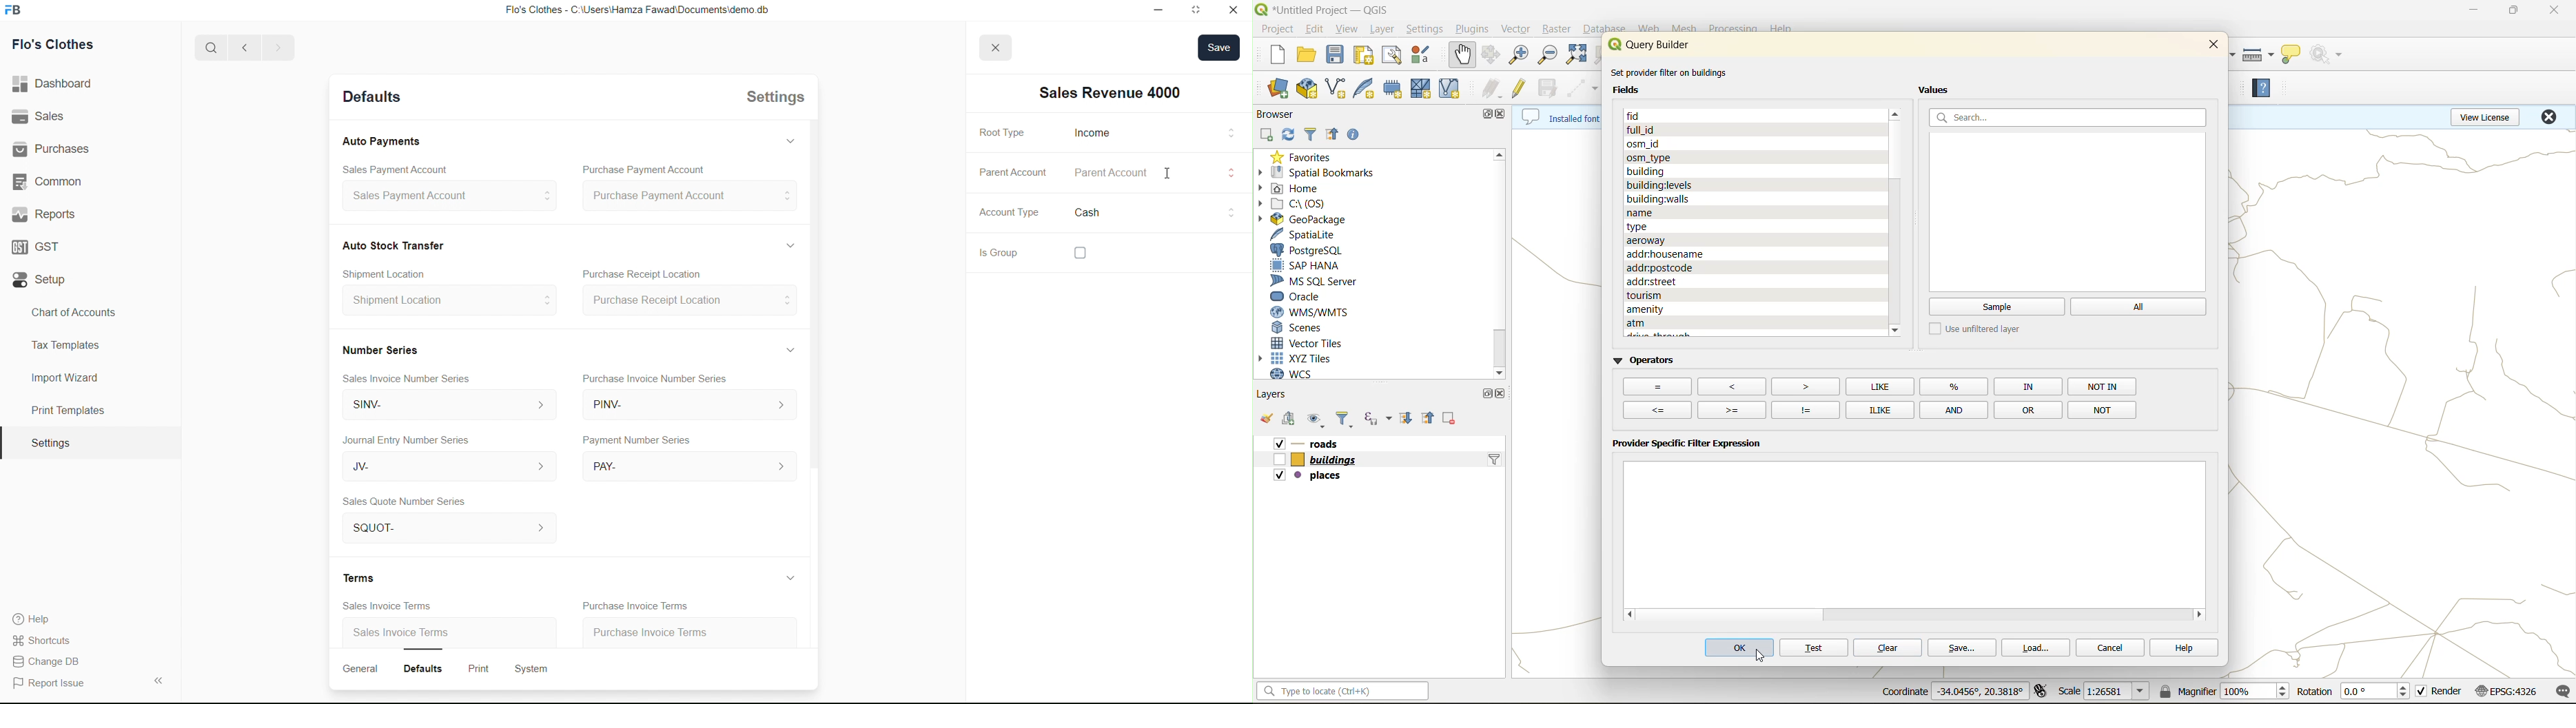 The width and height of the screenshot is (2576, 728). Describe the element at coordinates (362, 669) in the screenshot. I see `General` at that location.